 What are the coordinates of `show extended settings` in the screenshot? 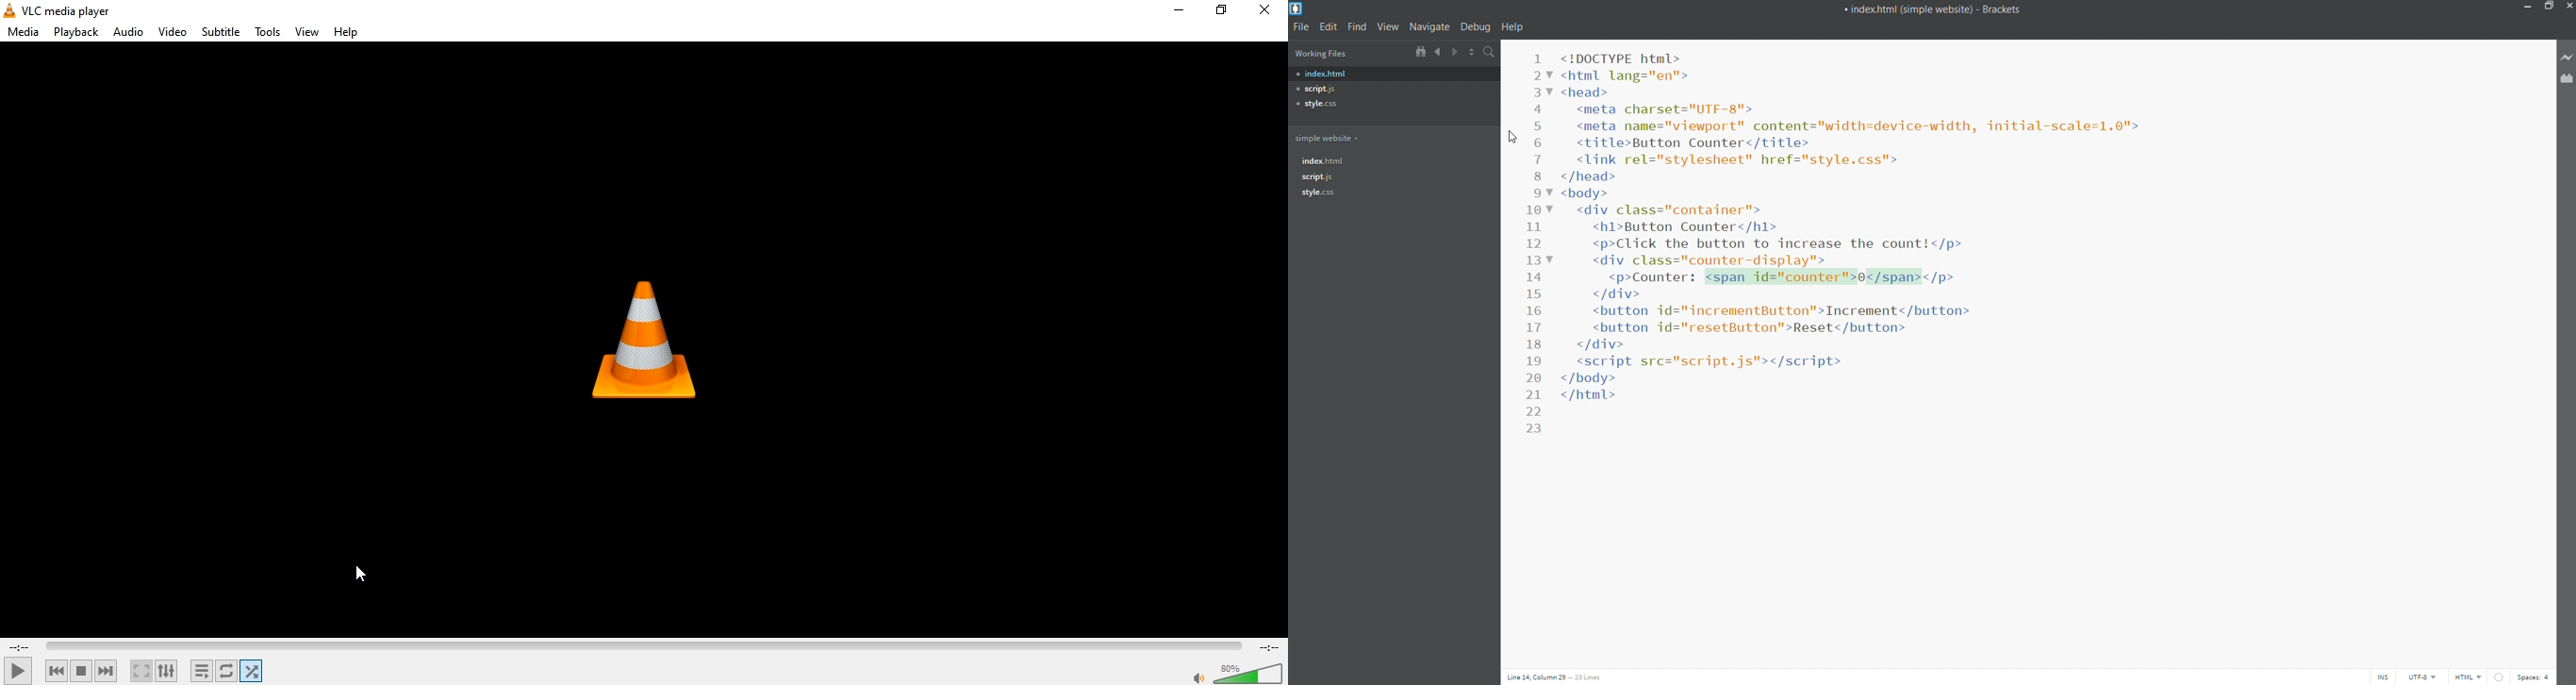 It's located at (166, 671).